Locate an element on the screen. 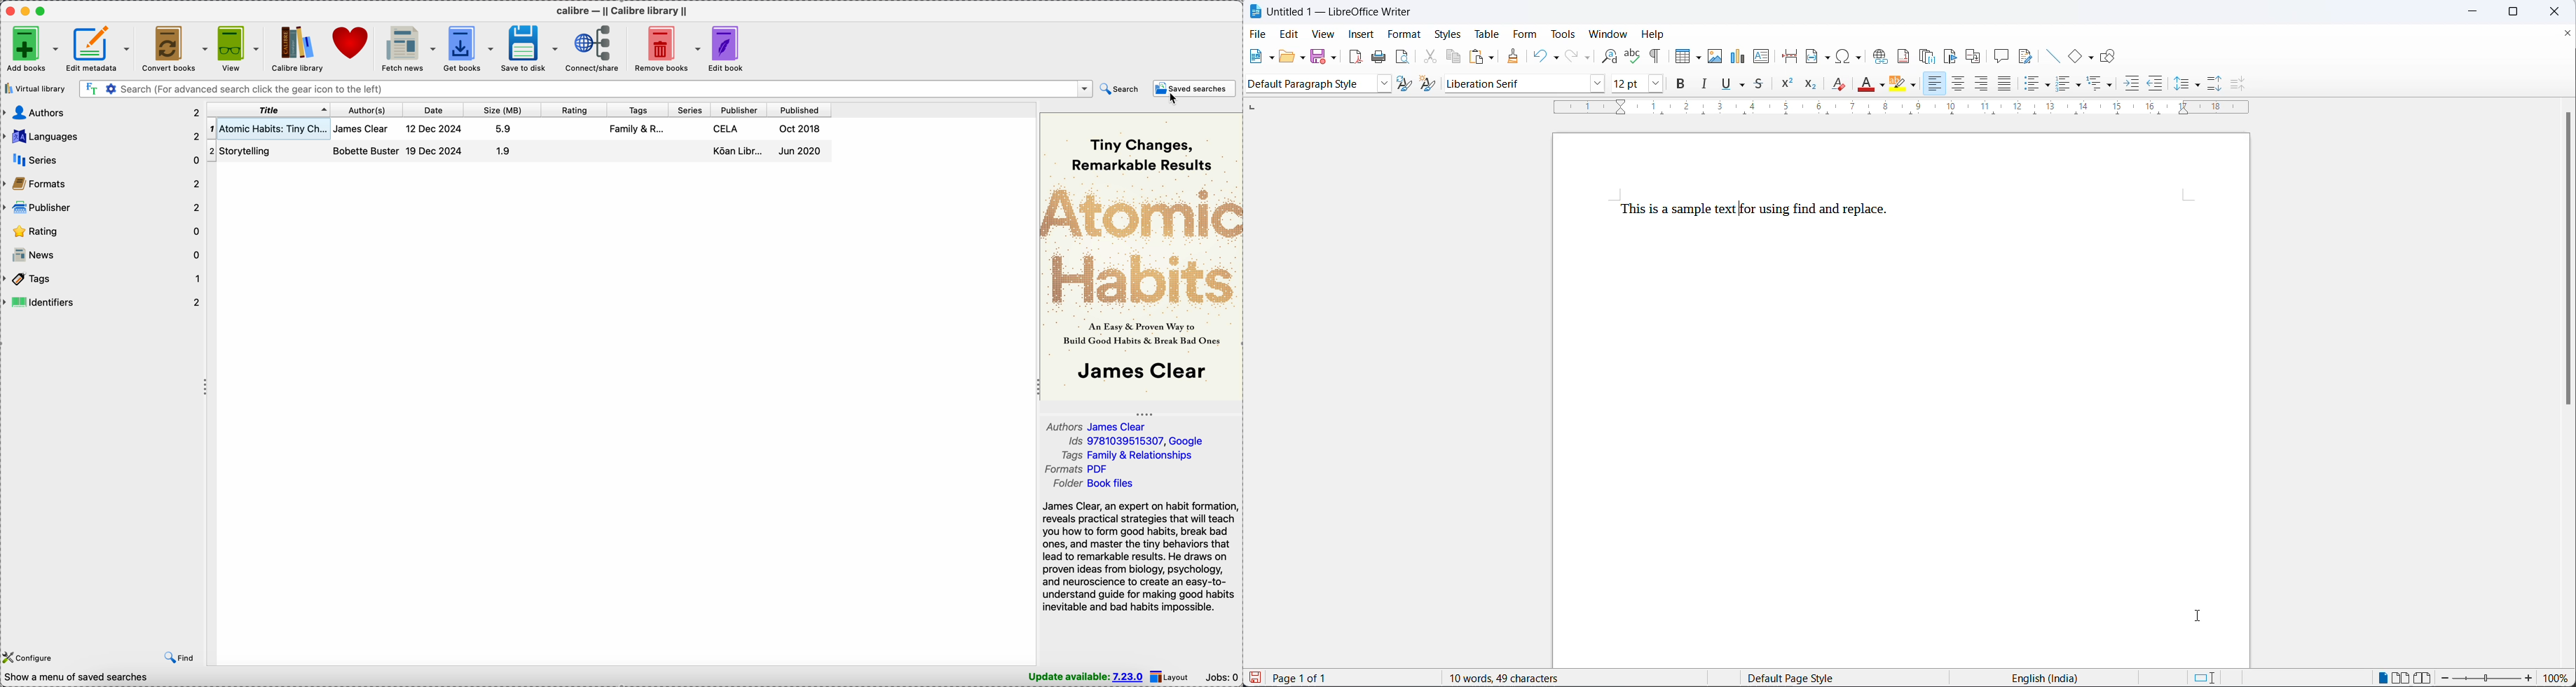  search is located at coordinates (1120, 89).